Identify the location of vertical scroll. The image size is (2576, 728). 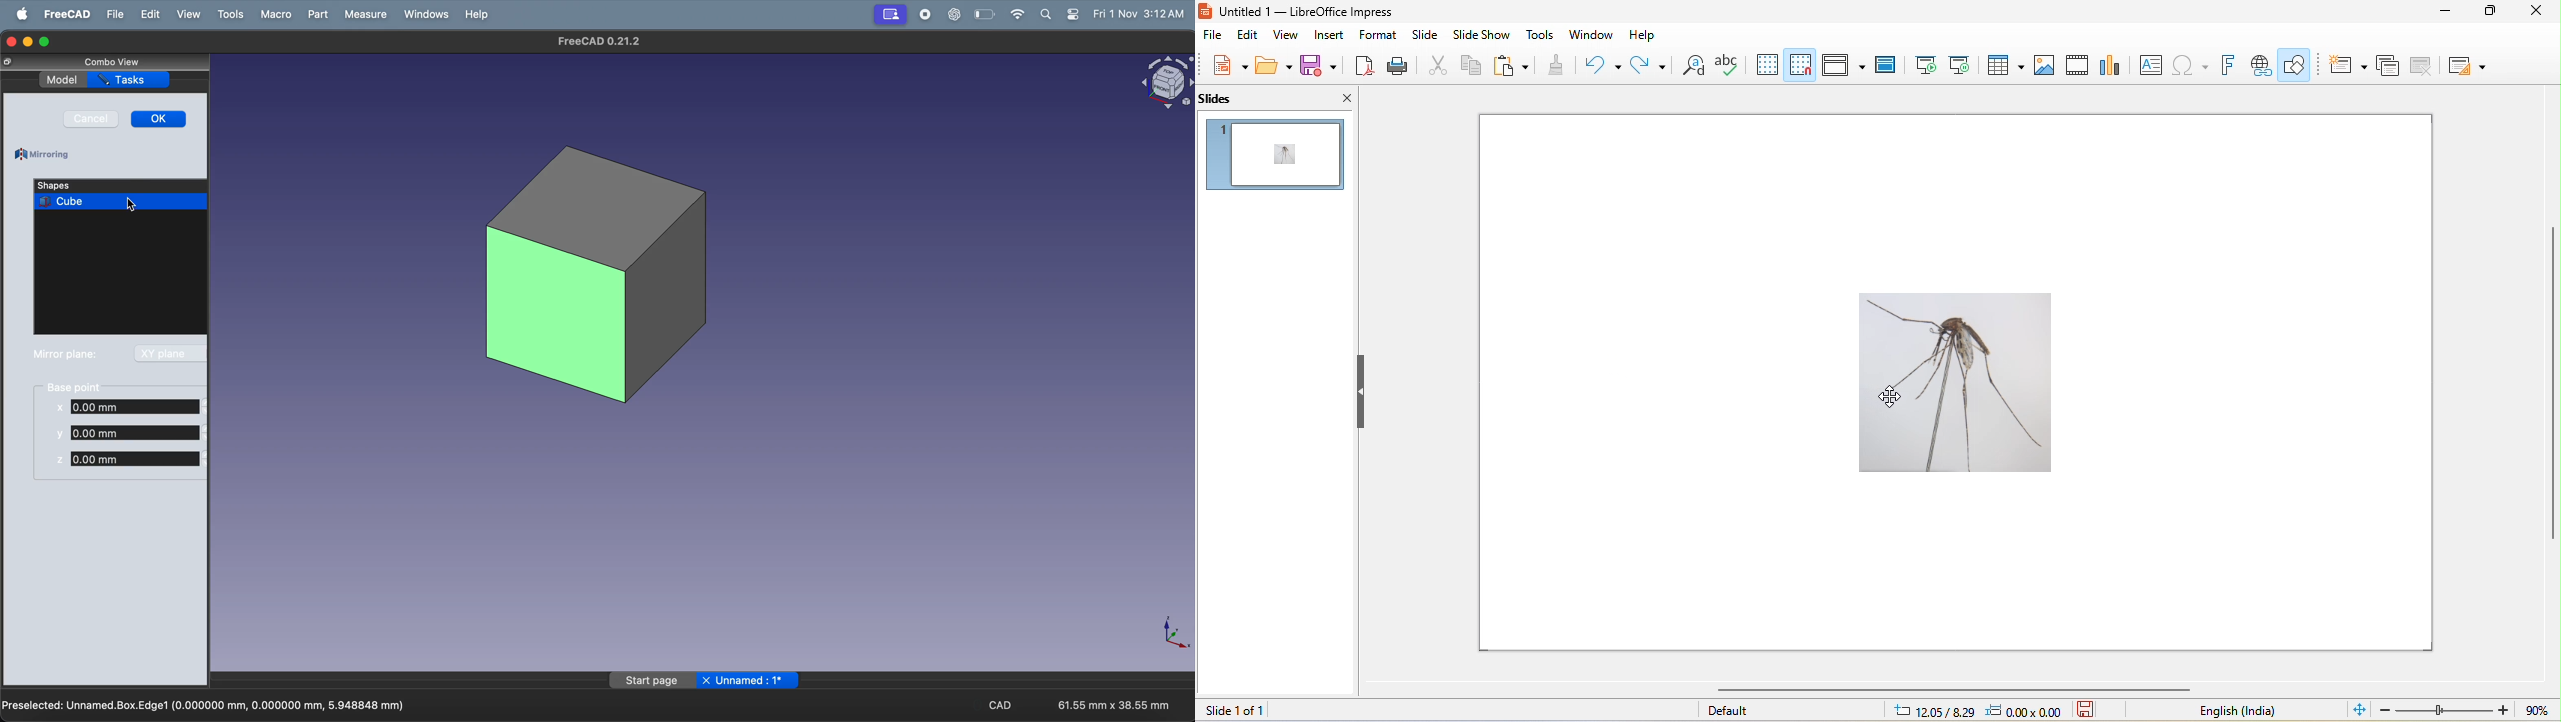
(2552, 383).